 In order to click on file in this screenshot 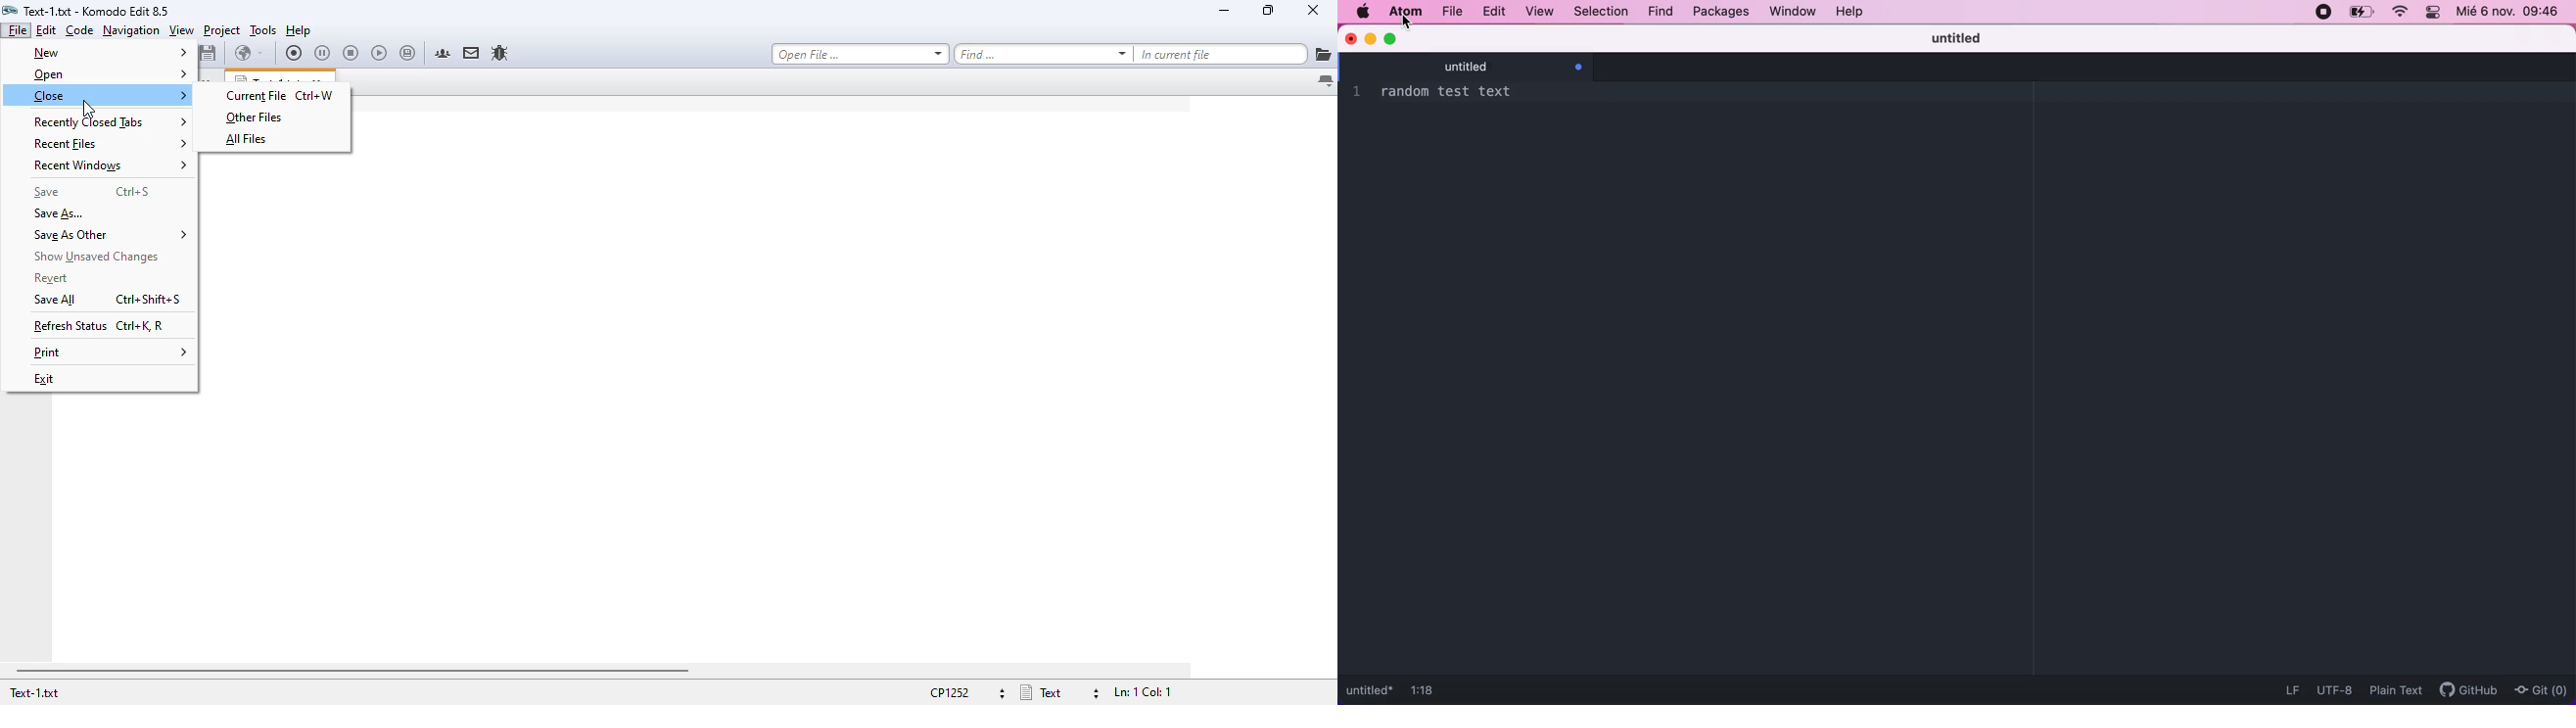, I will do `click(1453, 13)`.